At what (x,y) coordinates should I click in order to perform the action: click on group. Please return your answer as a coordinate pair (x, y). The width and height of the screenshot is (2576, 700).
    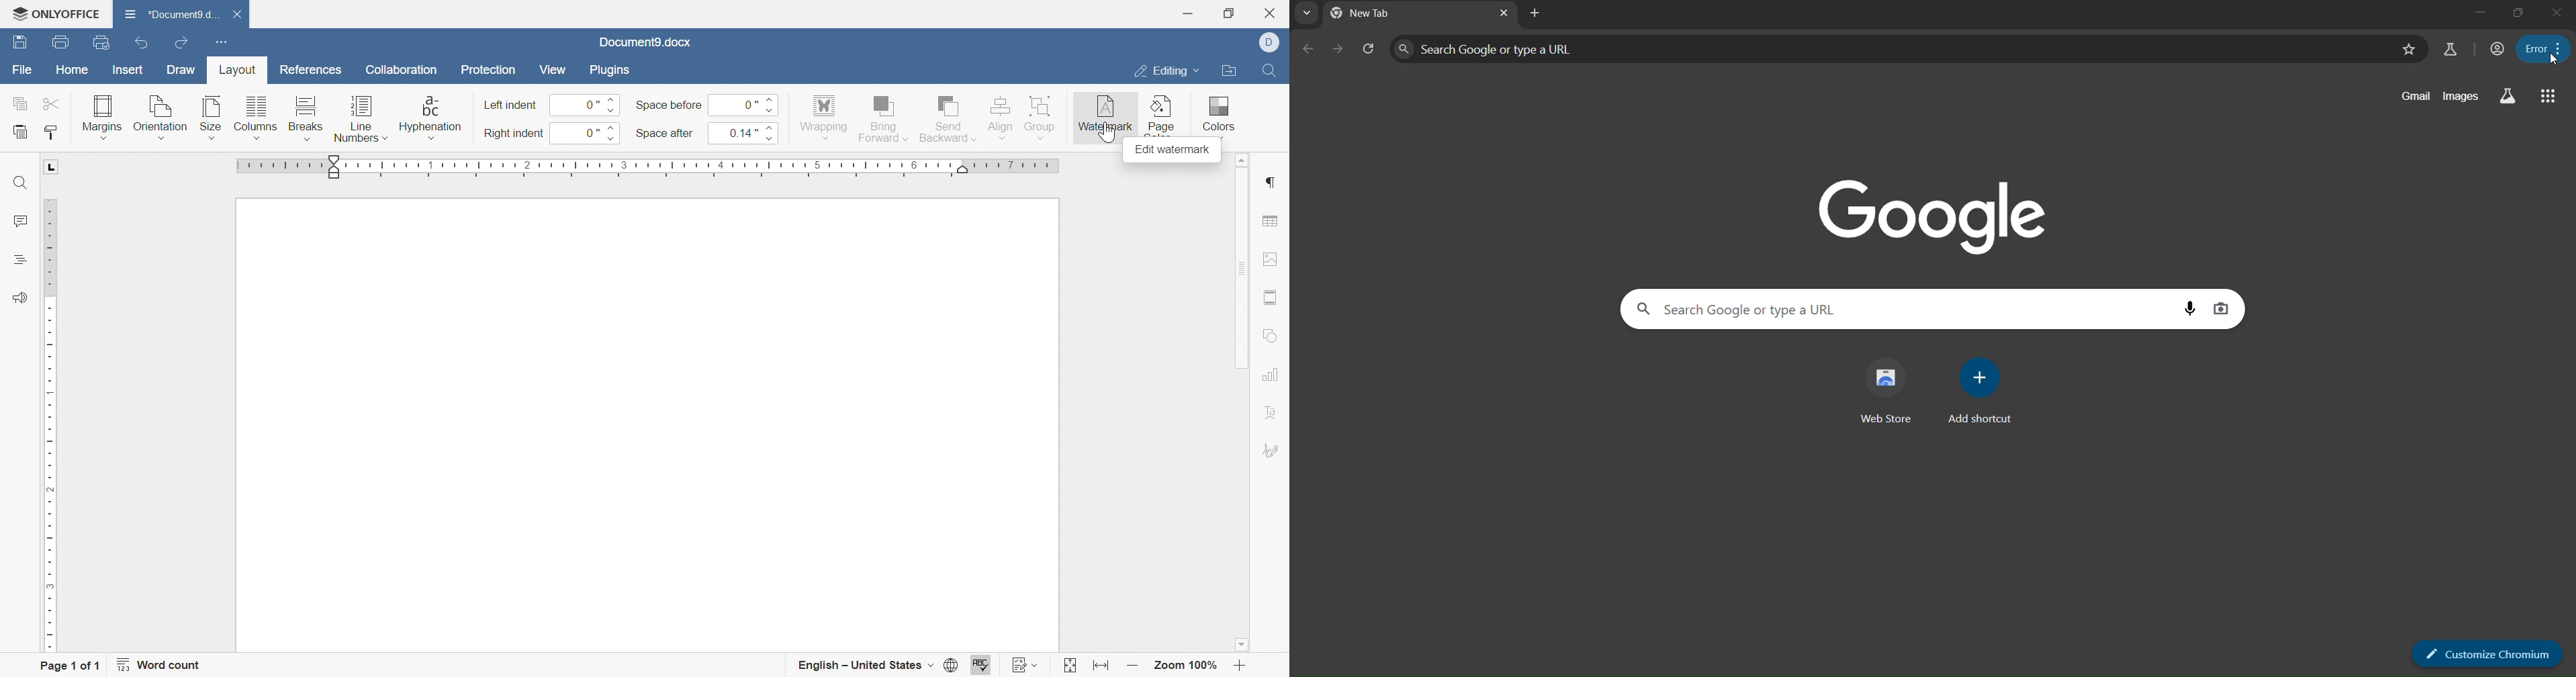
    Looking at the image, I should click on (1042, 116).